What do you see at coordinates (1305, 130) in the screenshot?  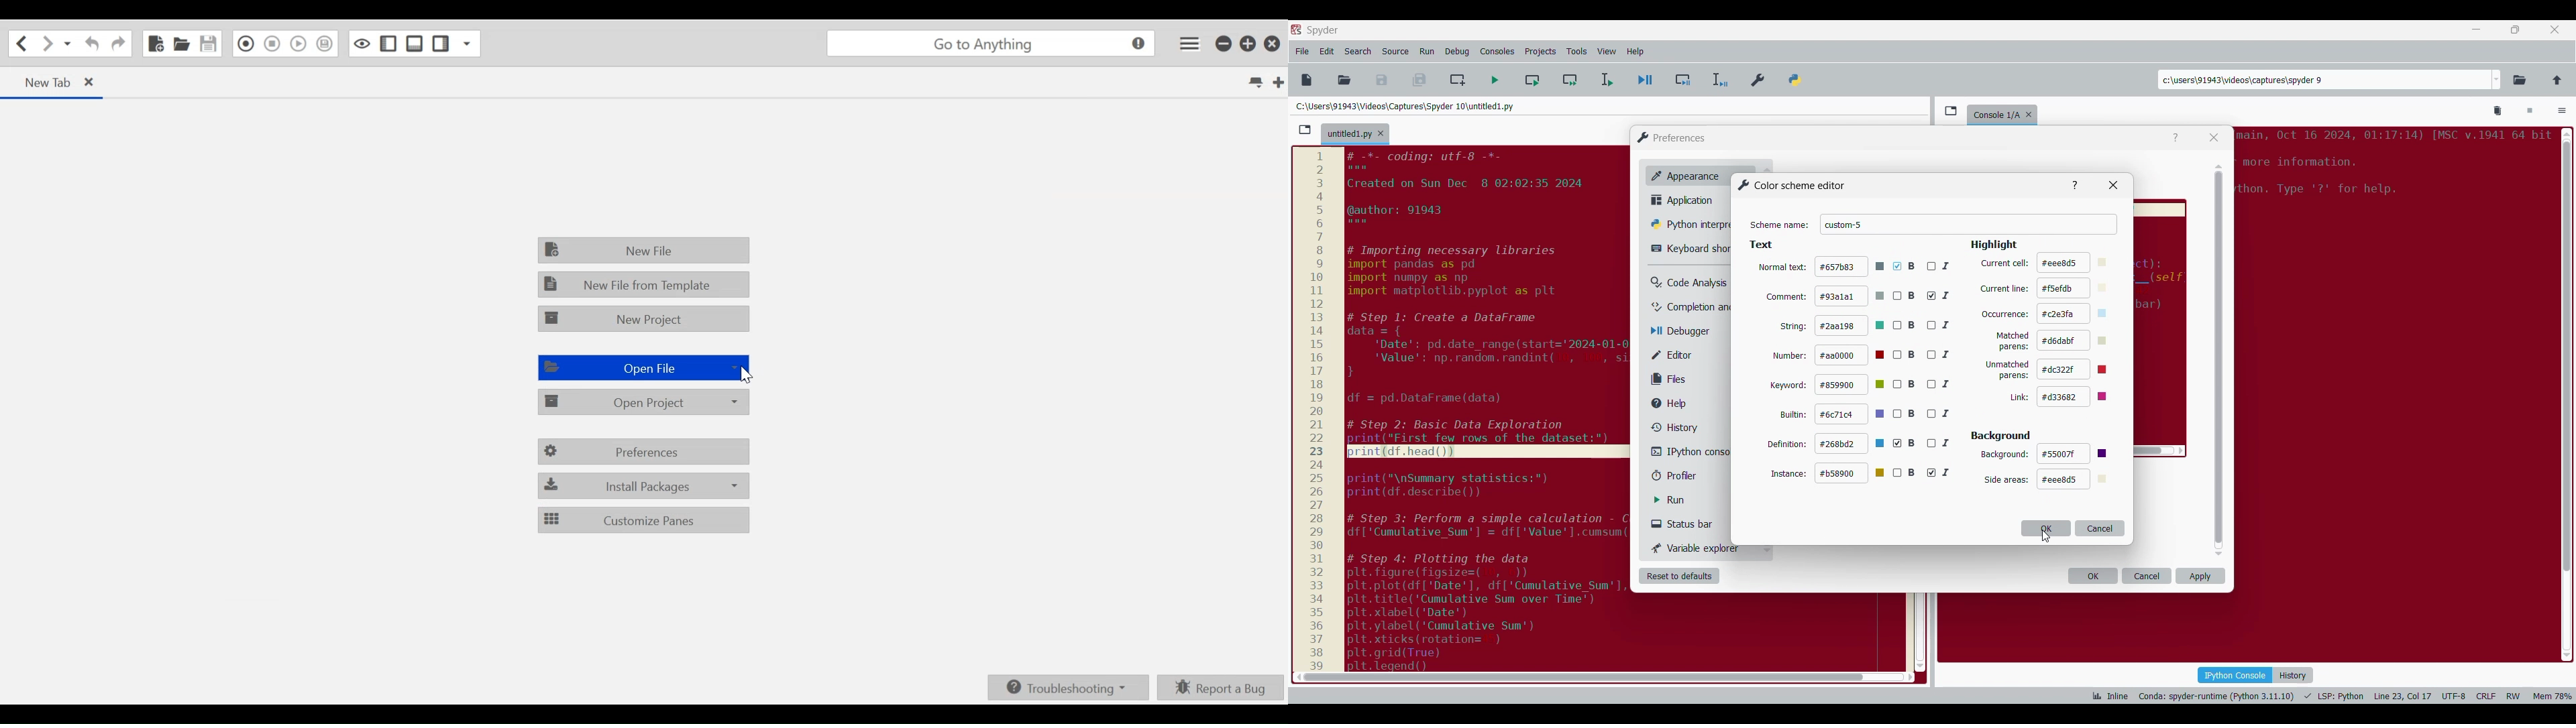 I see `Browse tabs` at bounding box center [1305, 130].